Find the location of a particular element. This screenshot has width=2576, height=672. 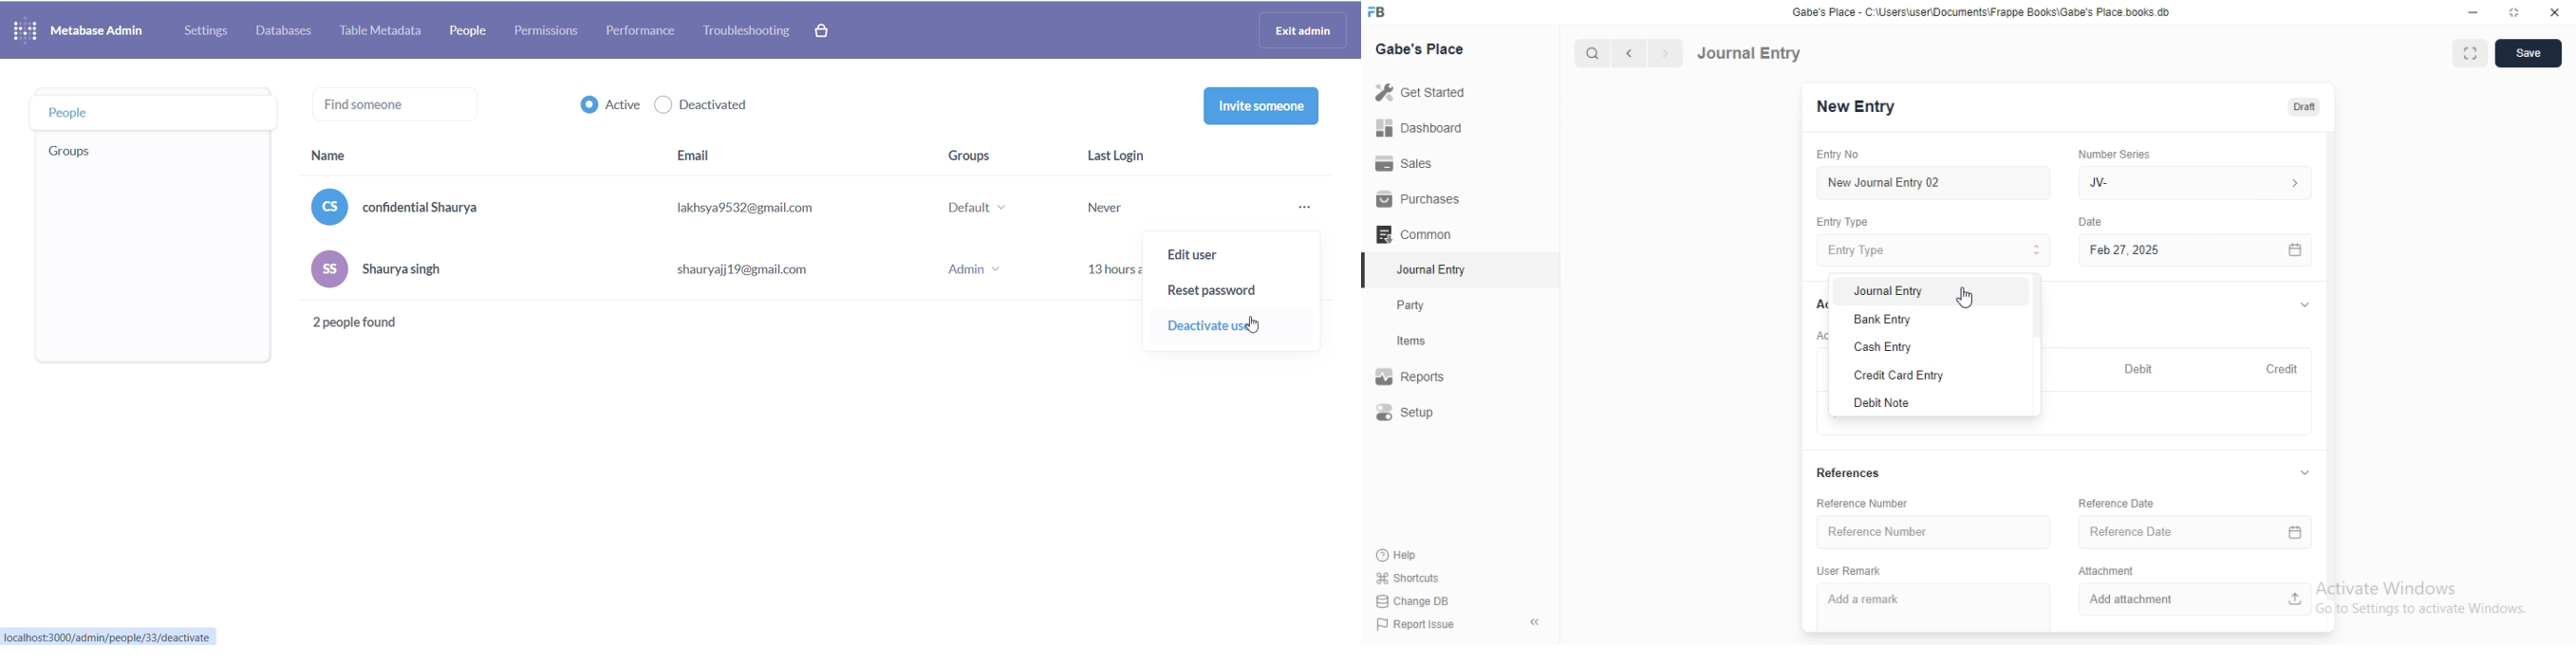

‘Reference Number is located at coordinates (1937, 532).